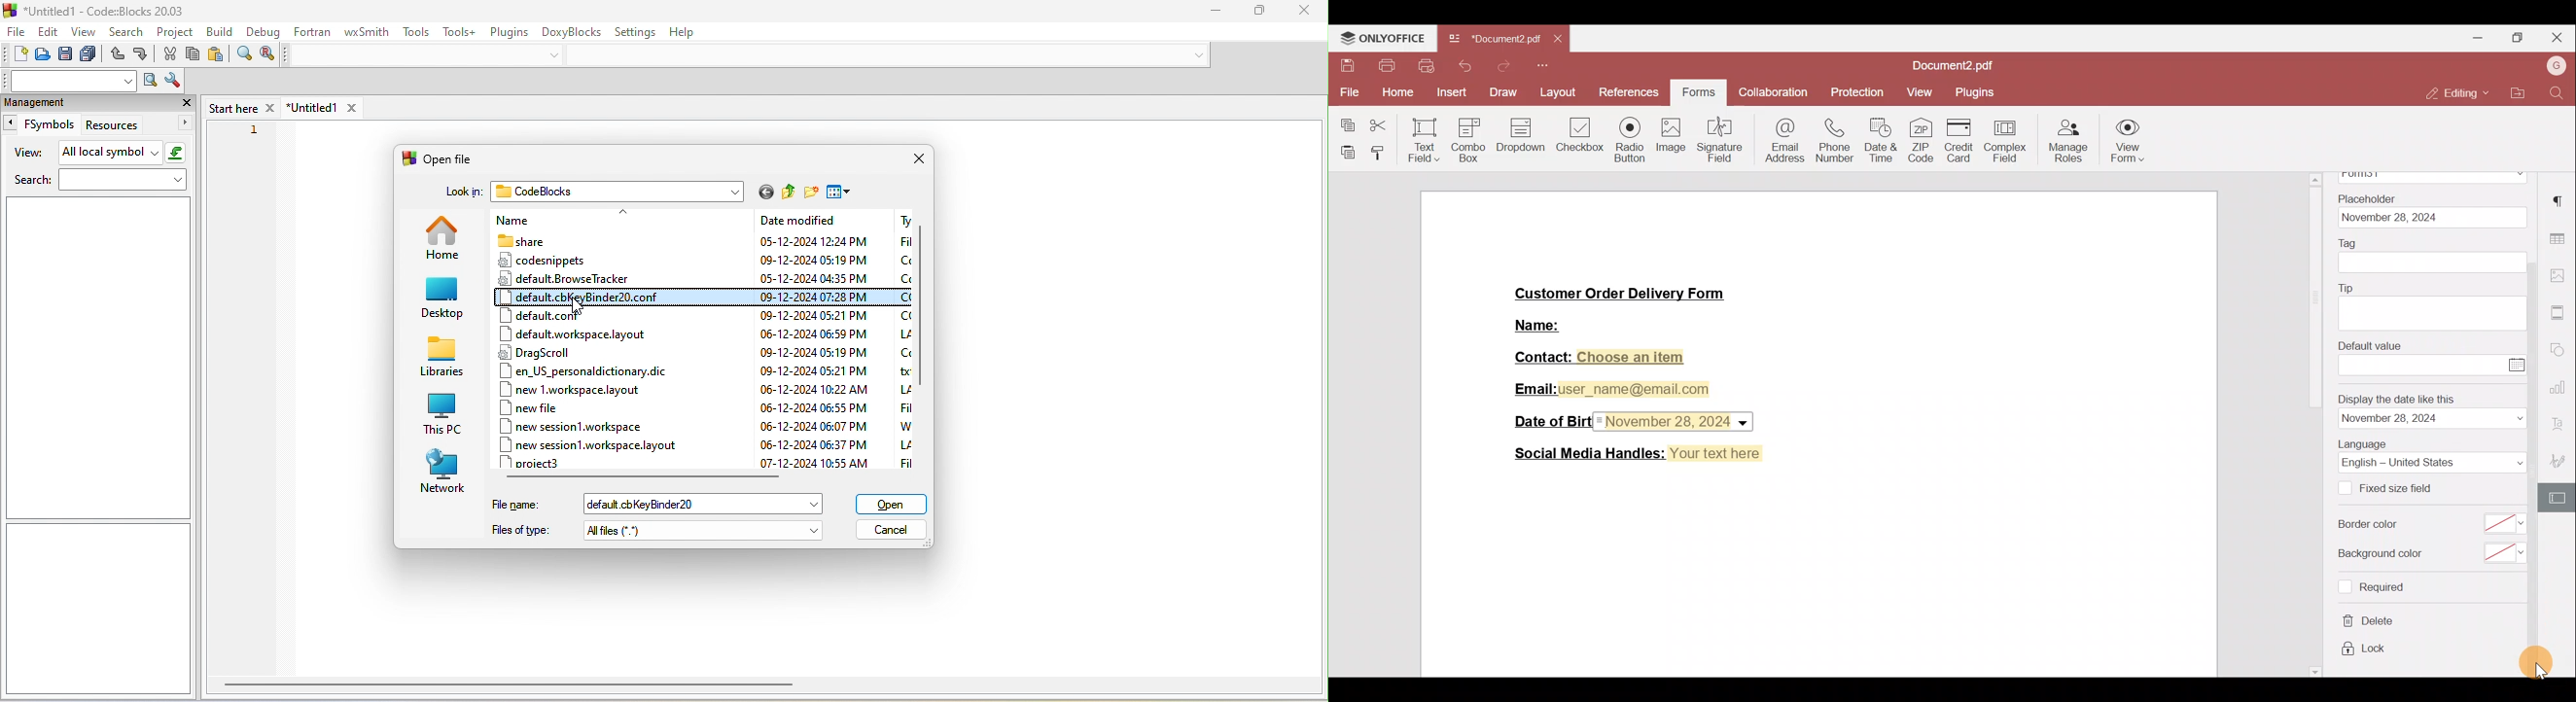  I want to click on Home, so click(1394, 94).